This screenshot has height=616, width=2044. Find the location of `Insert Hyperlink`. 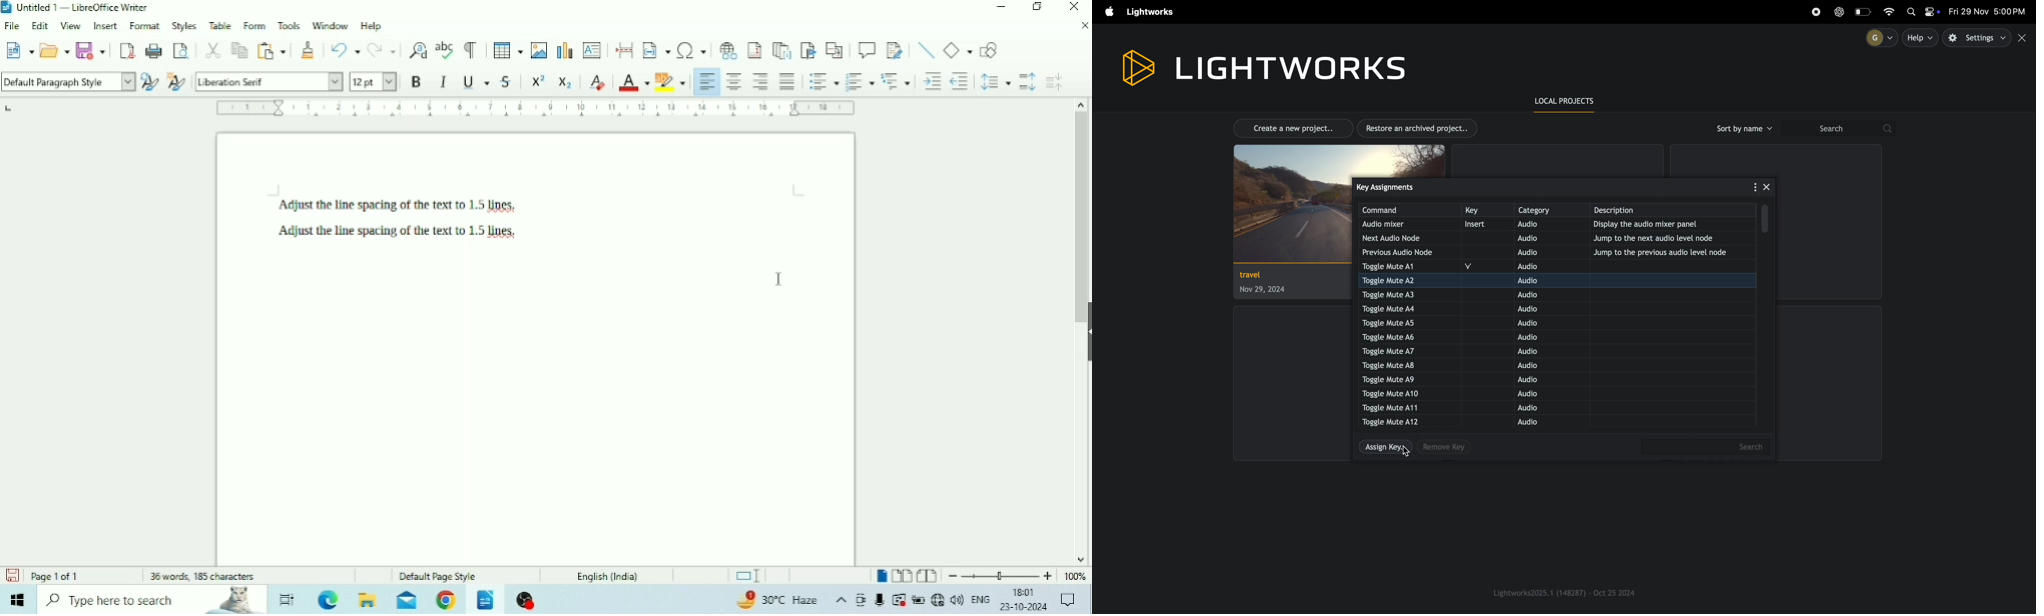

Insert Hyperlink is located at coordinates (728, 49).